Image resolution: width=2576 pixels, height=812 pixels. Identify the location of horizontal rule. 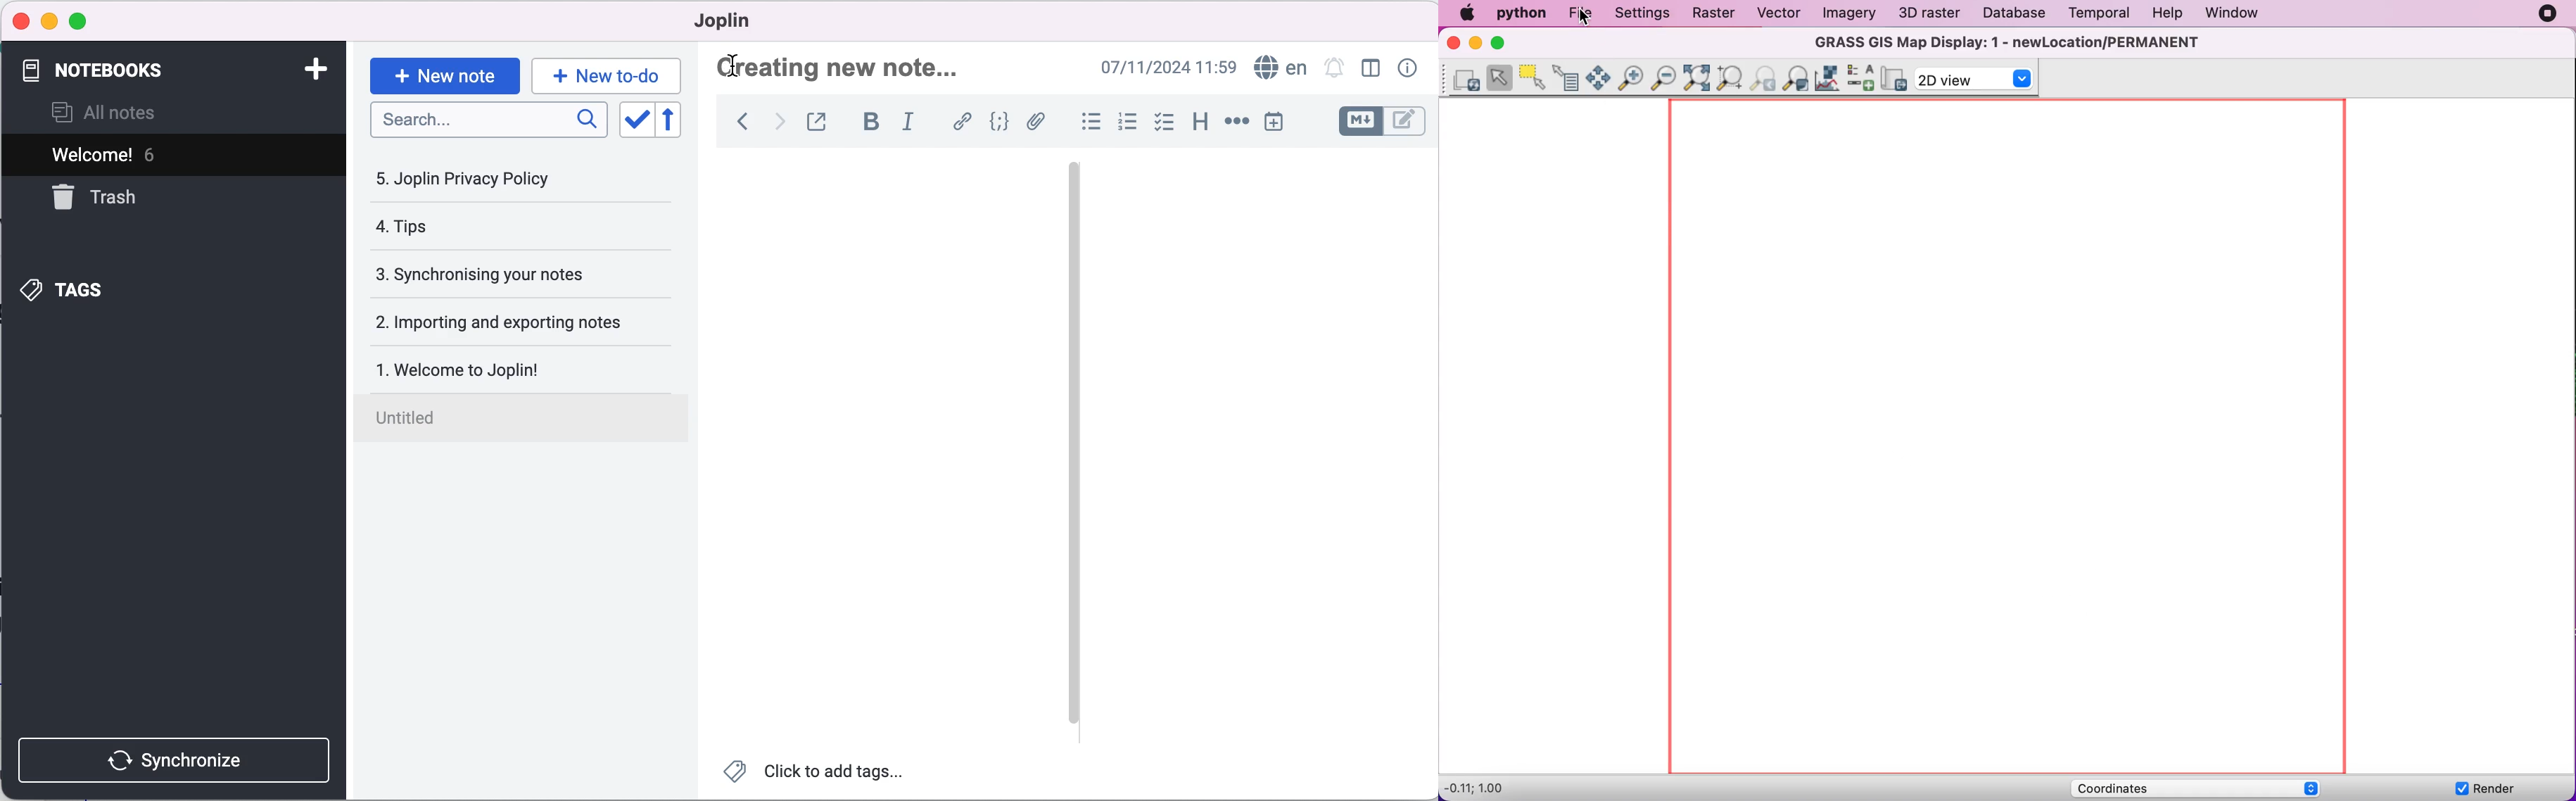
(1236, 123).